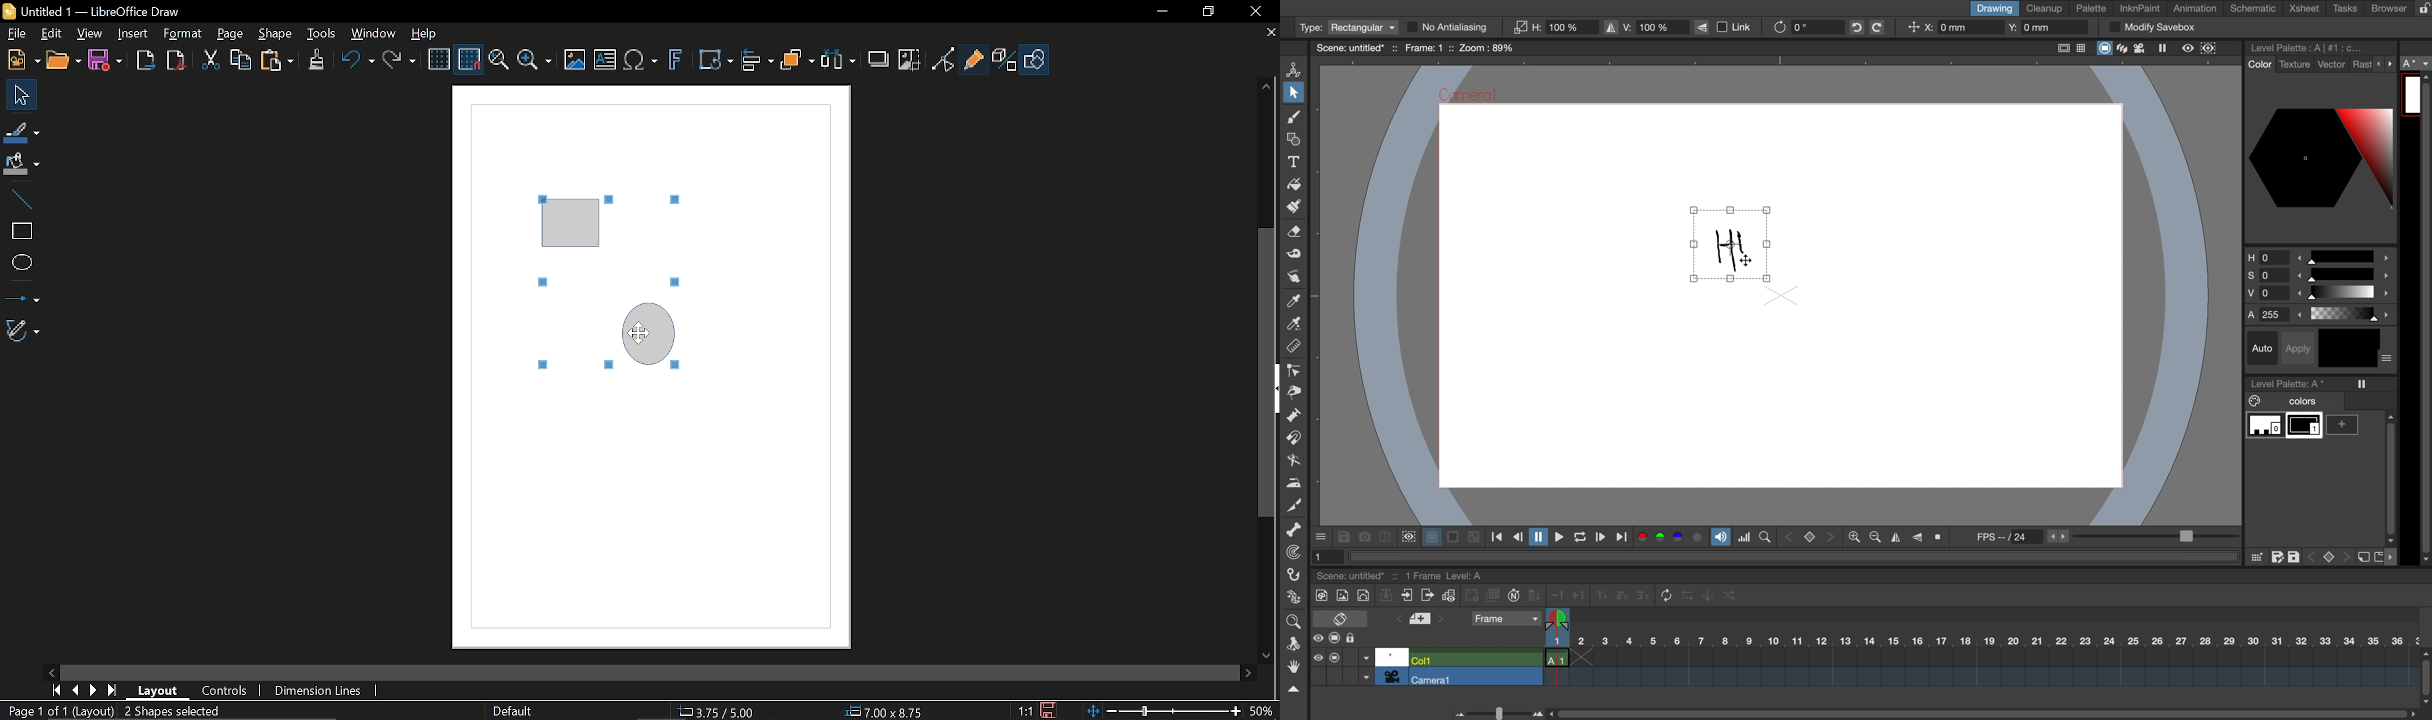  What do you see at coordinates (574, 60) in the screenshot?
I see `Insert image` at bounding box center [574, 60].